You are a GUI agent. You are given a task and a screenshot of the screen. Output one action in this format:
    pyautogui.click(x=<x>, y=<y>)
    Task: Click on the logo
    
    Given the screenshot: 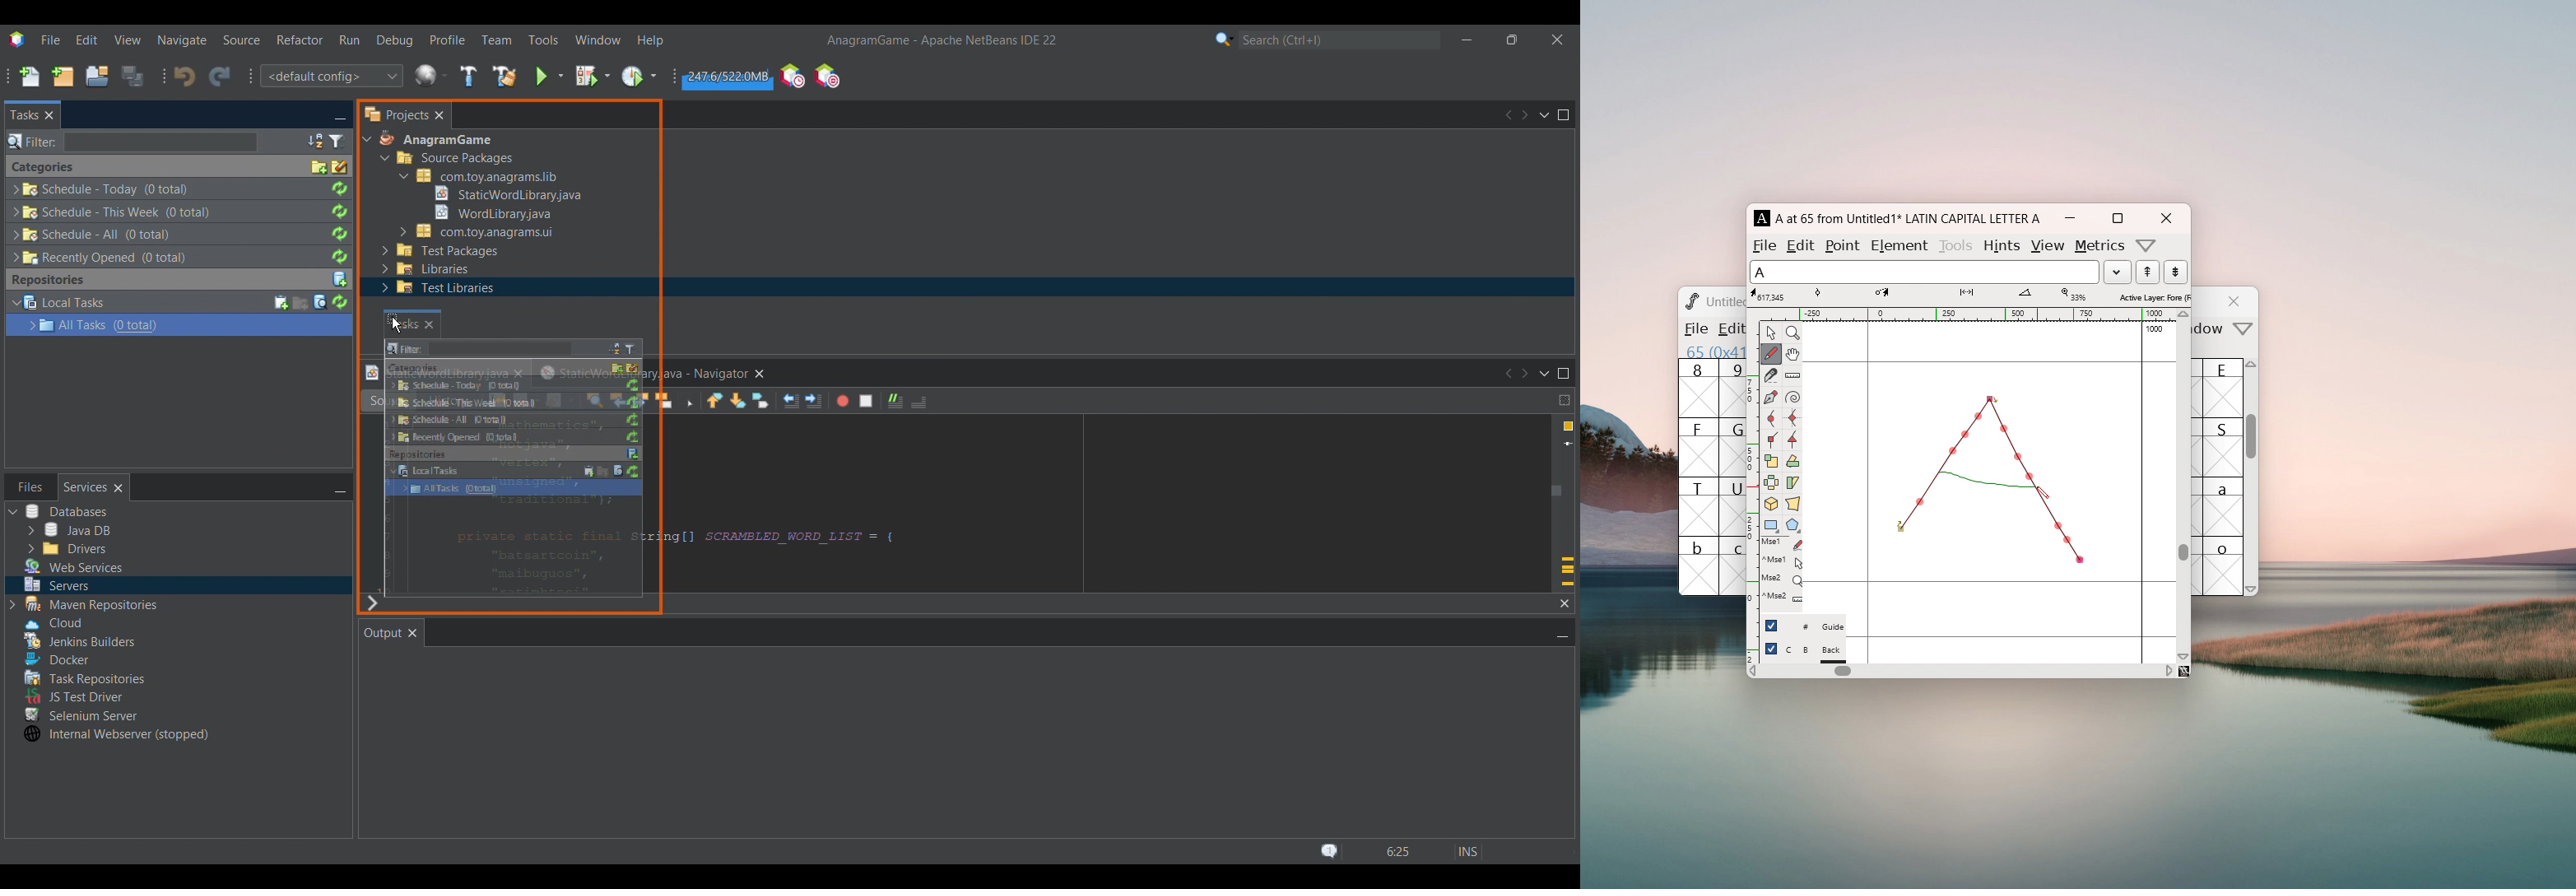 What is the action you would take?
    pyautogui.click(x=1690, y=300)
    